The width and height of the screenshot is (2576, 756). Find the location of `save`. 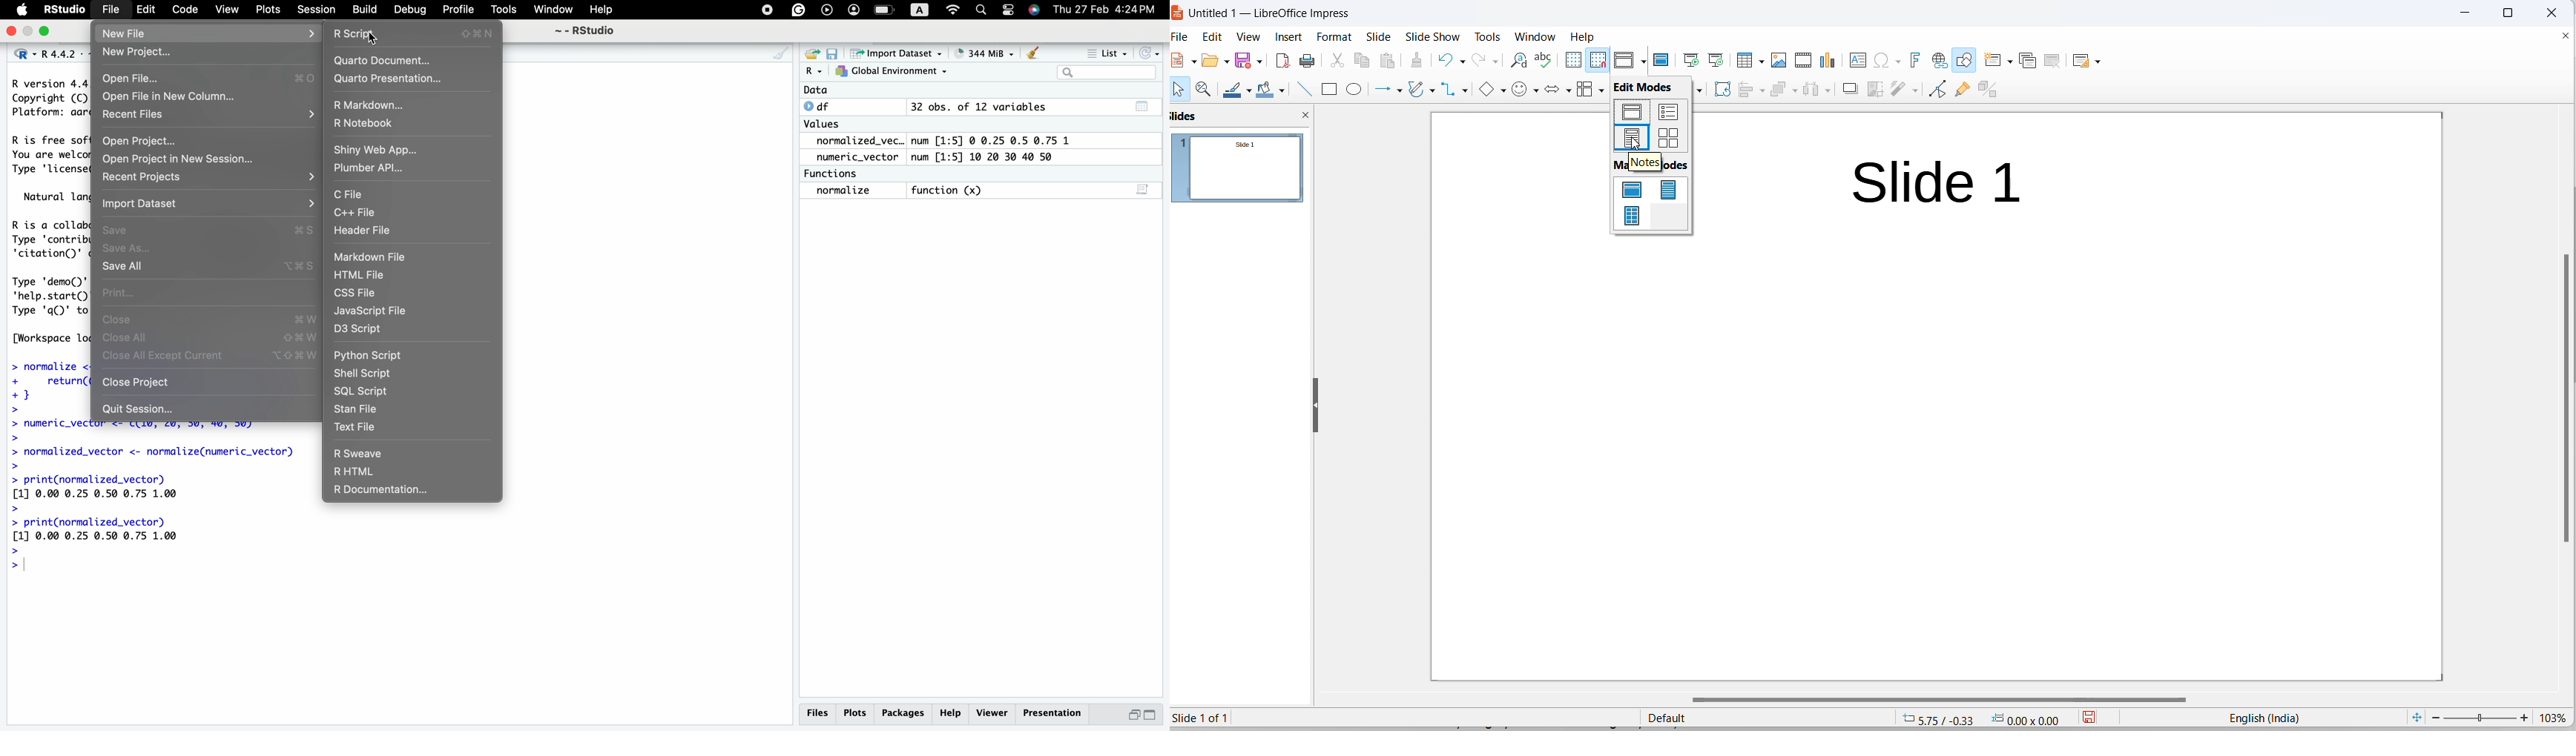

save is located at coordinates (834, 55).